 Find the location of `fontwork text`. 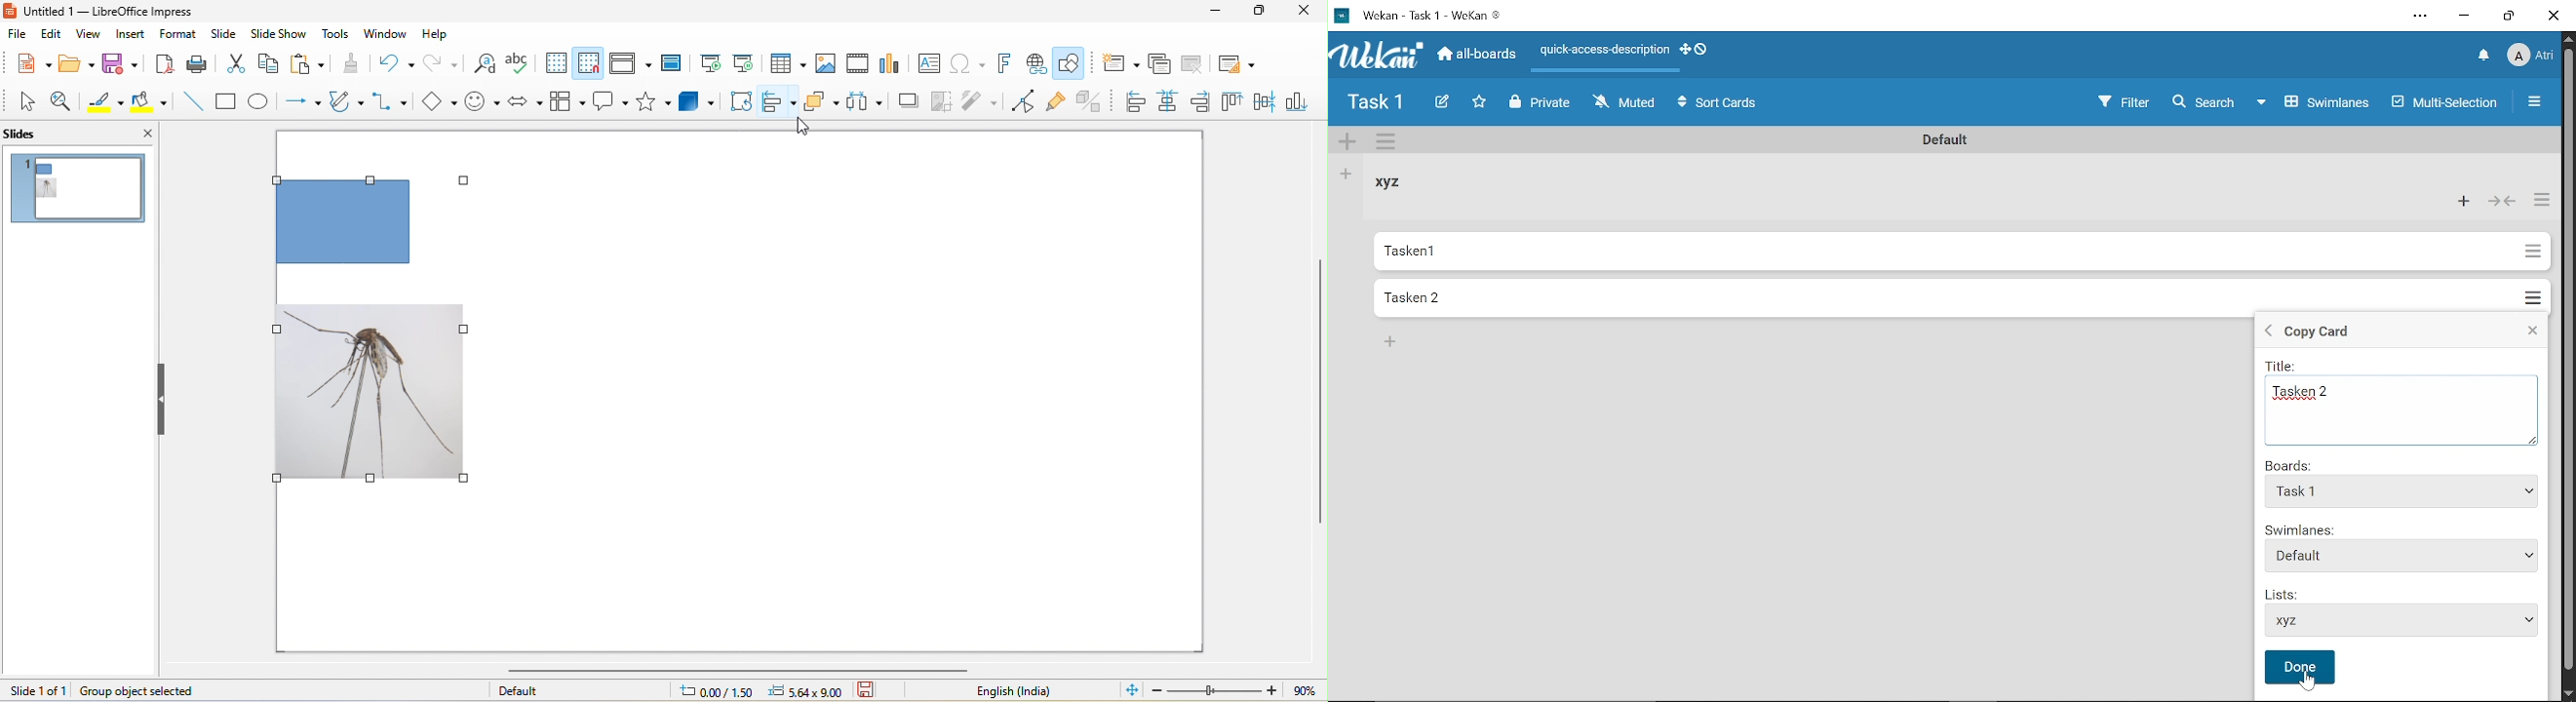

fontwork text is located at coordinates (1006, 61).